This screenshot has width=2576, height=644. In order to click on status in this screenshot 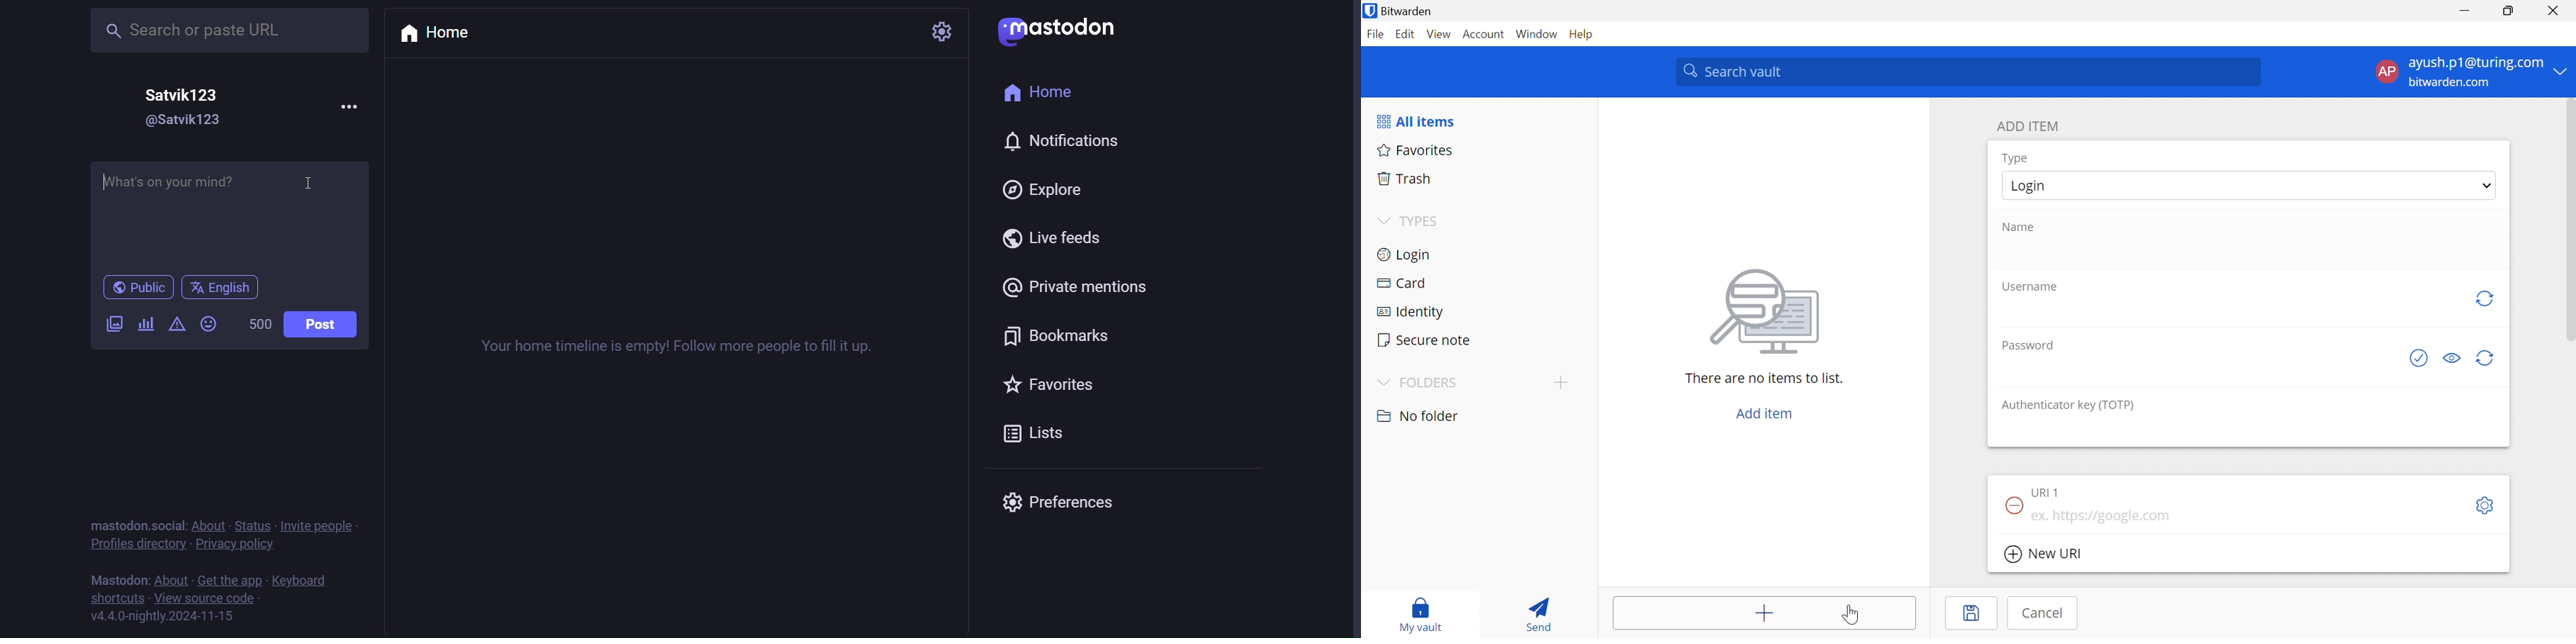, I will do `click(257, 526)`.